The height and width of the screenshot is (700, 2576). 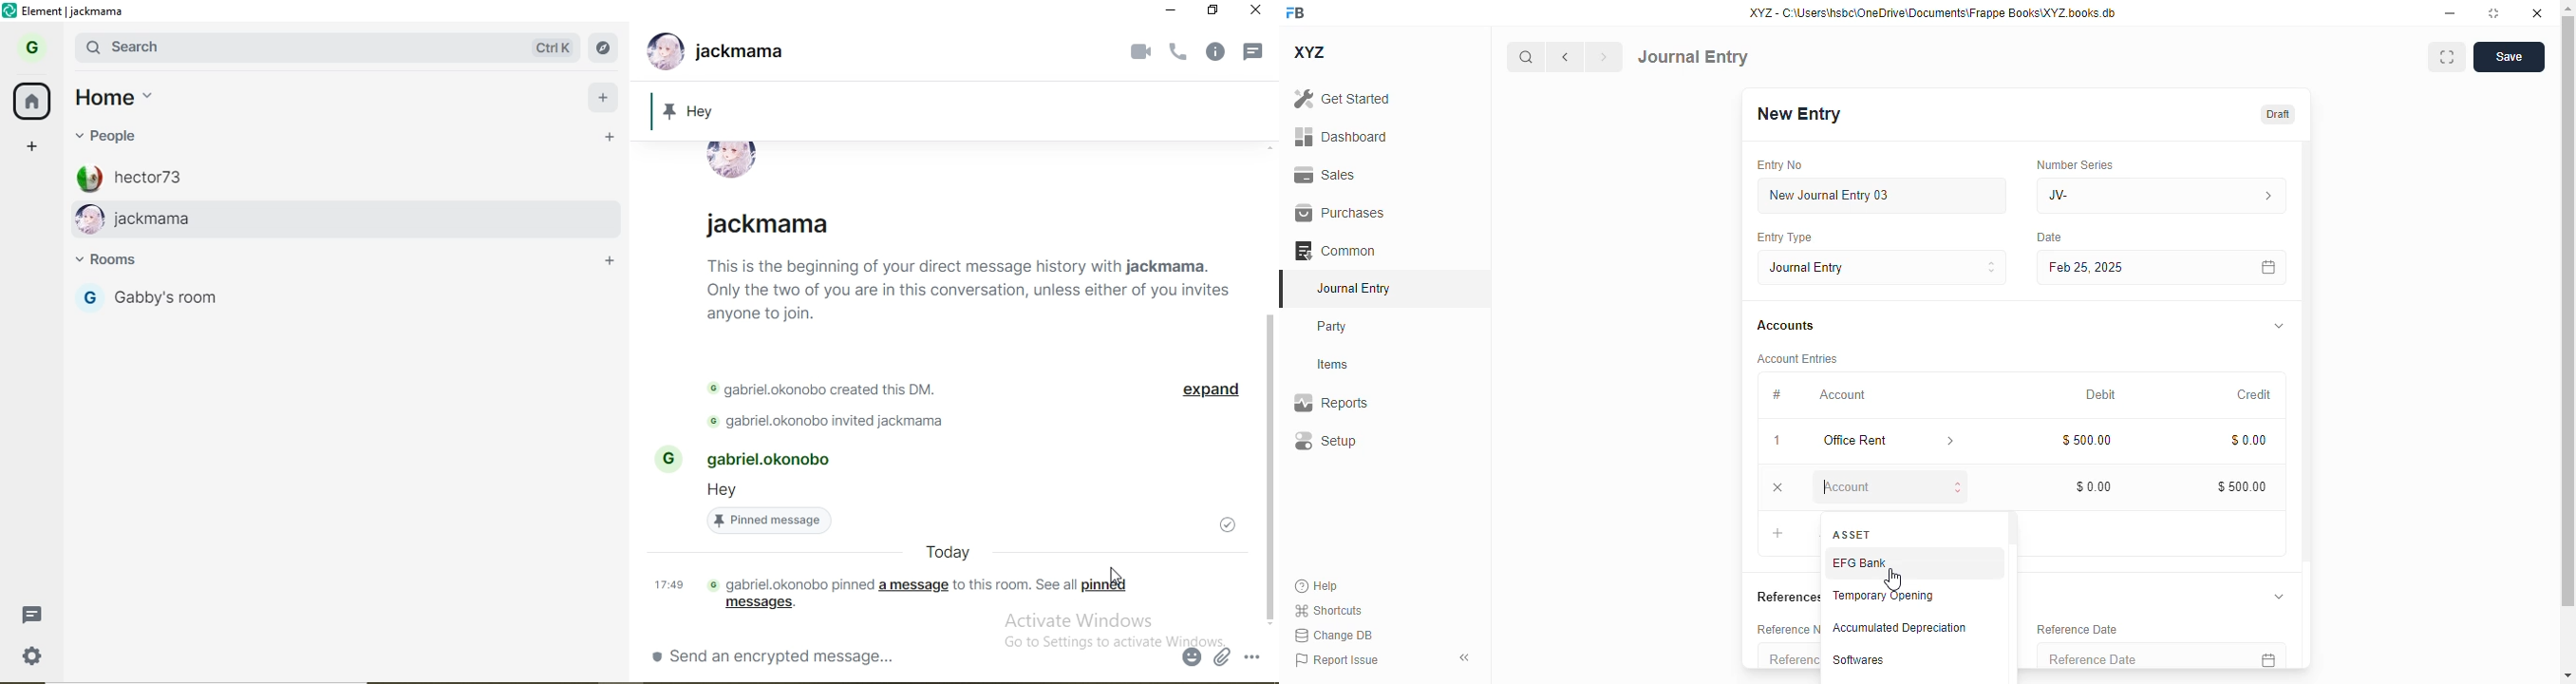 I want to click on help, so click(x=1317, y=586).